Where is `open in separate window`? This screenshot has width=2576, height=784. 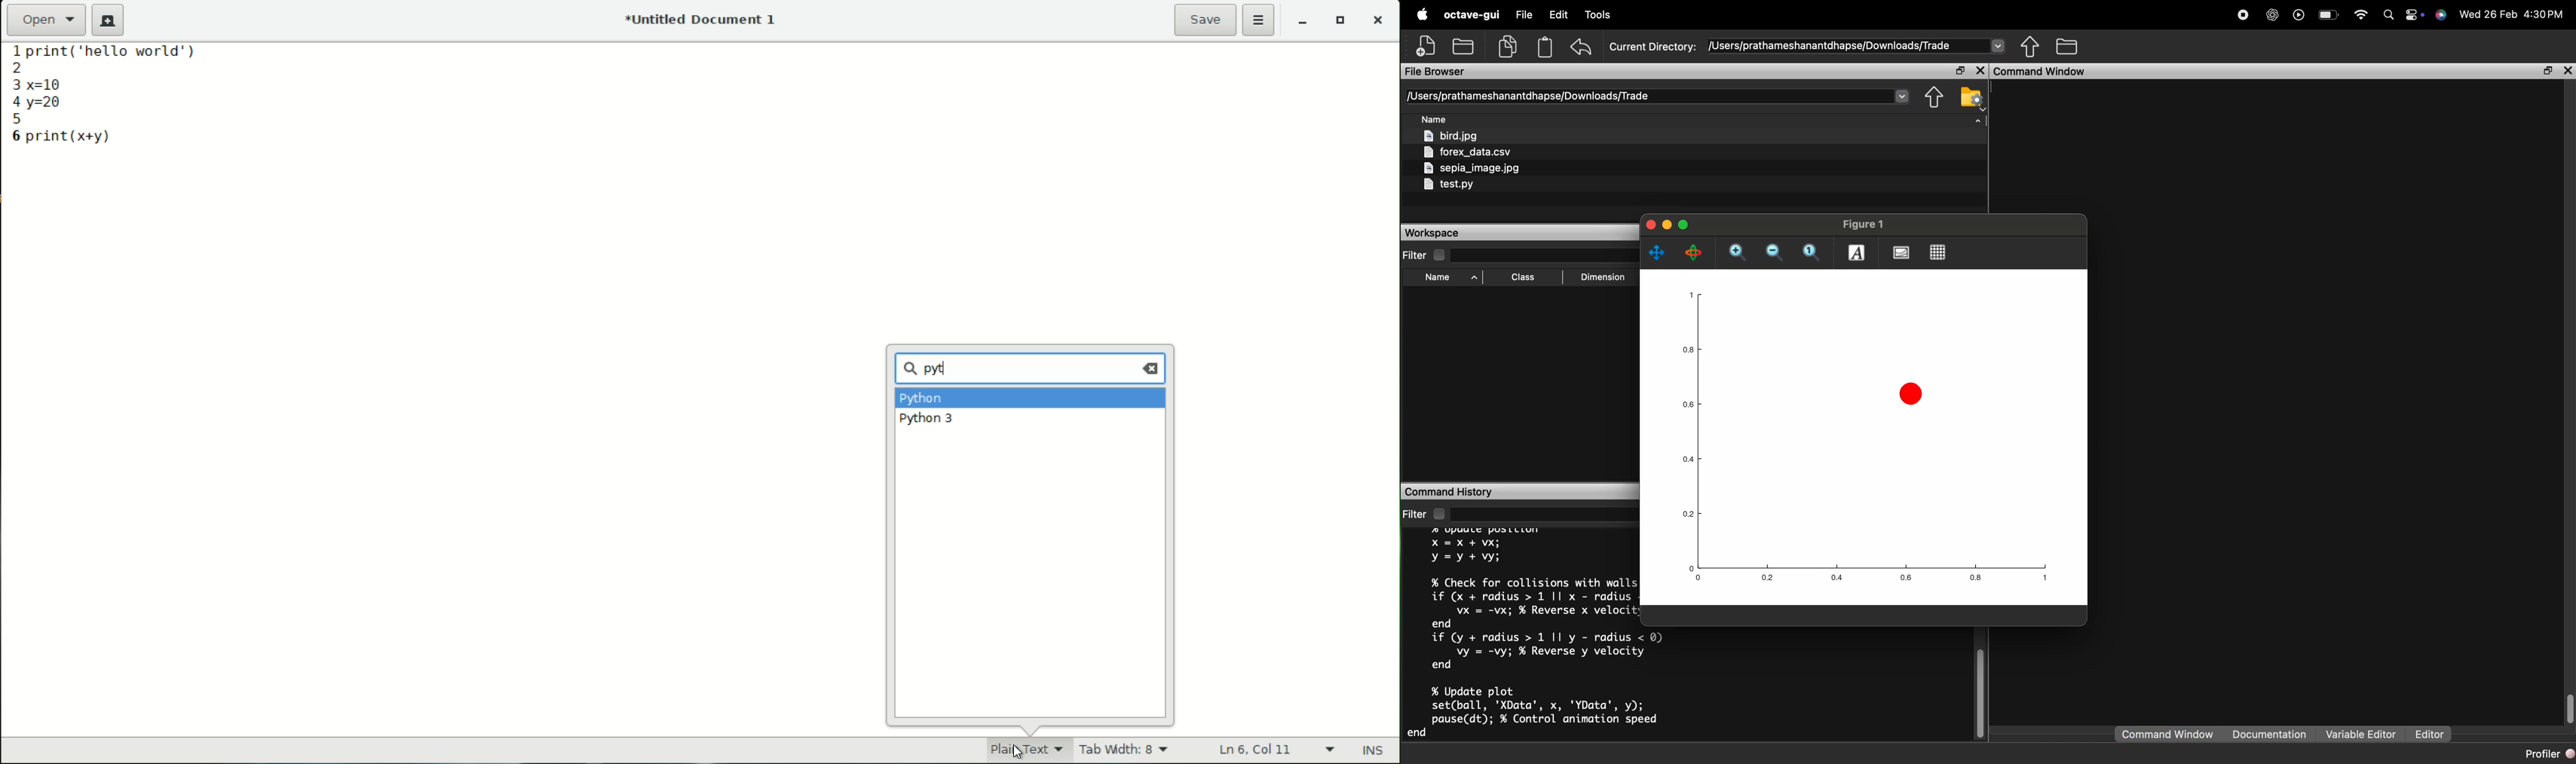
open in separate window is located at coordinates (1960, 70).